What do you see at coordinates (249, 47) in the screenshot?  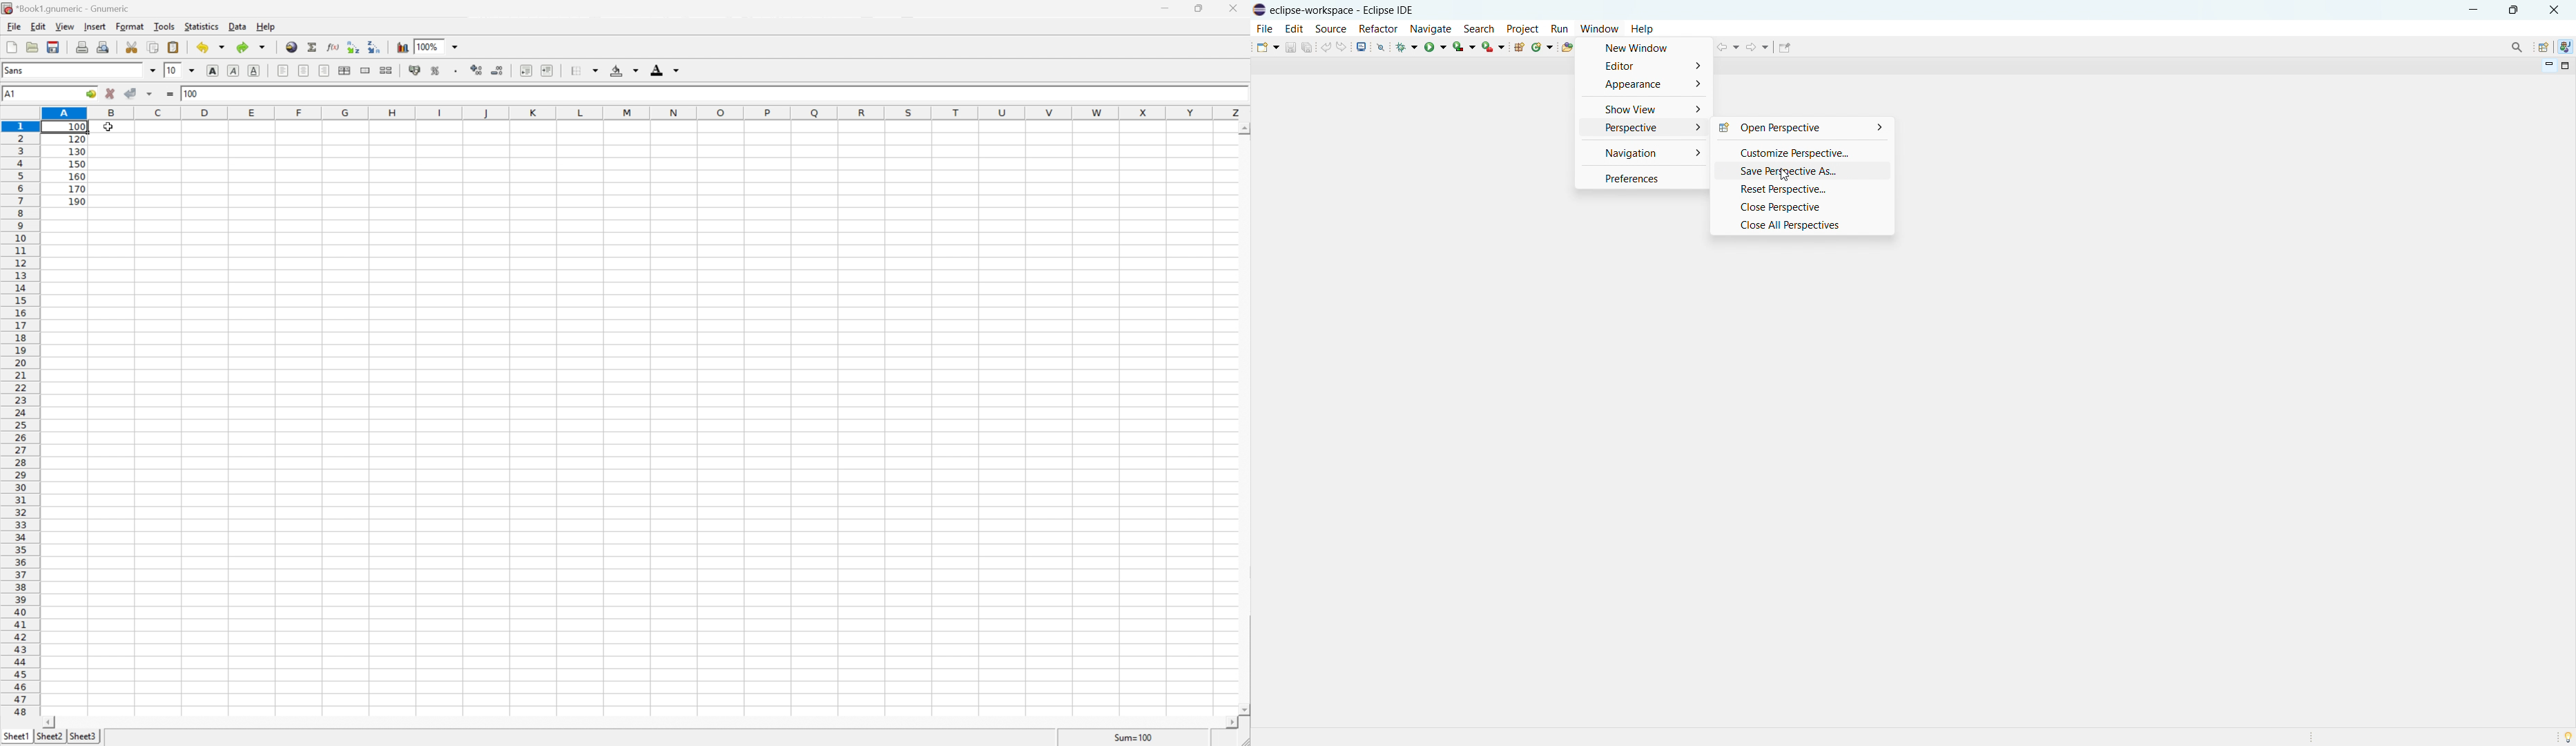 I see `Redo` at bounding box center [249, 47].